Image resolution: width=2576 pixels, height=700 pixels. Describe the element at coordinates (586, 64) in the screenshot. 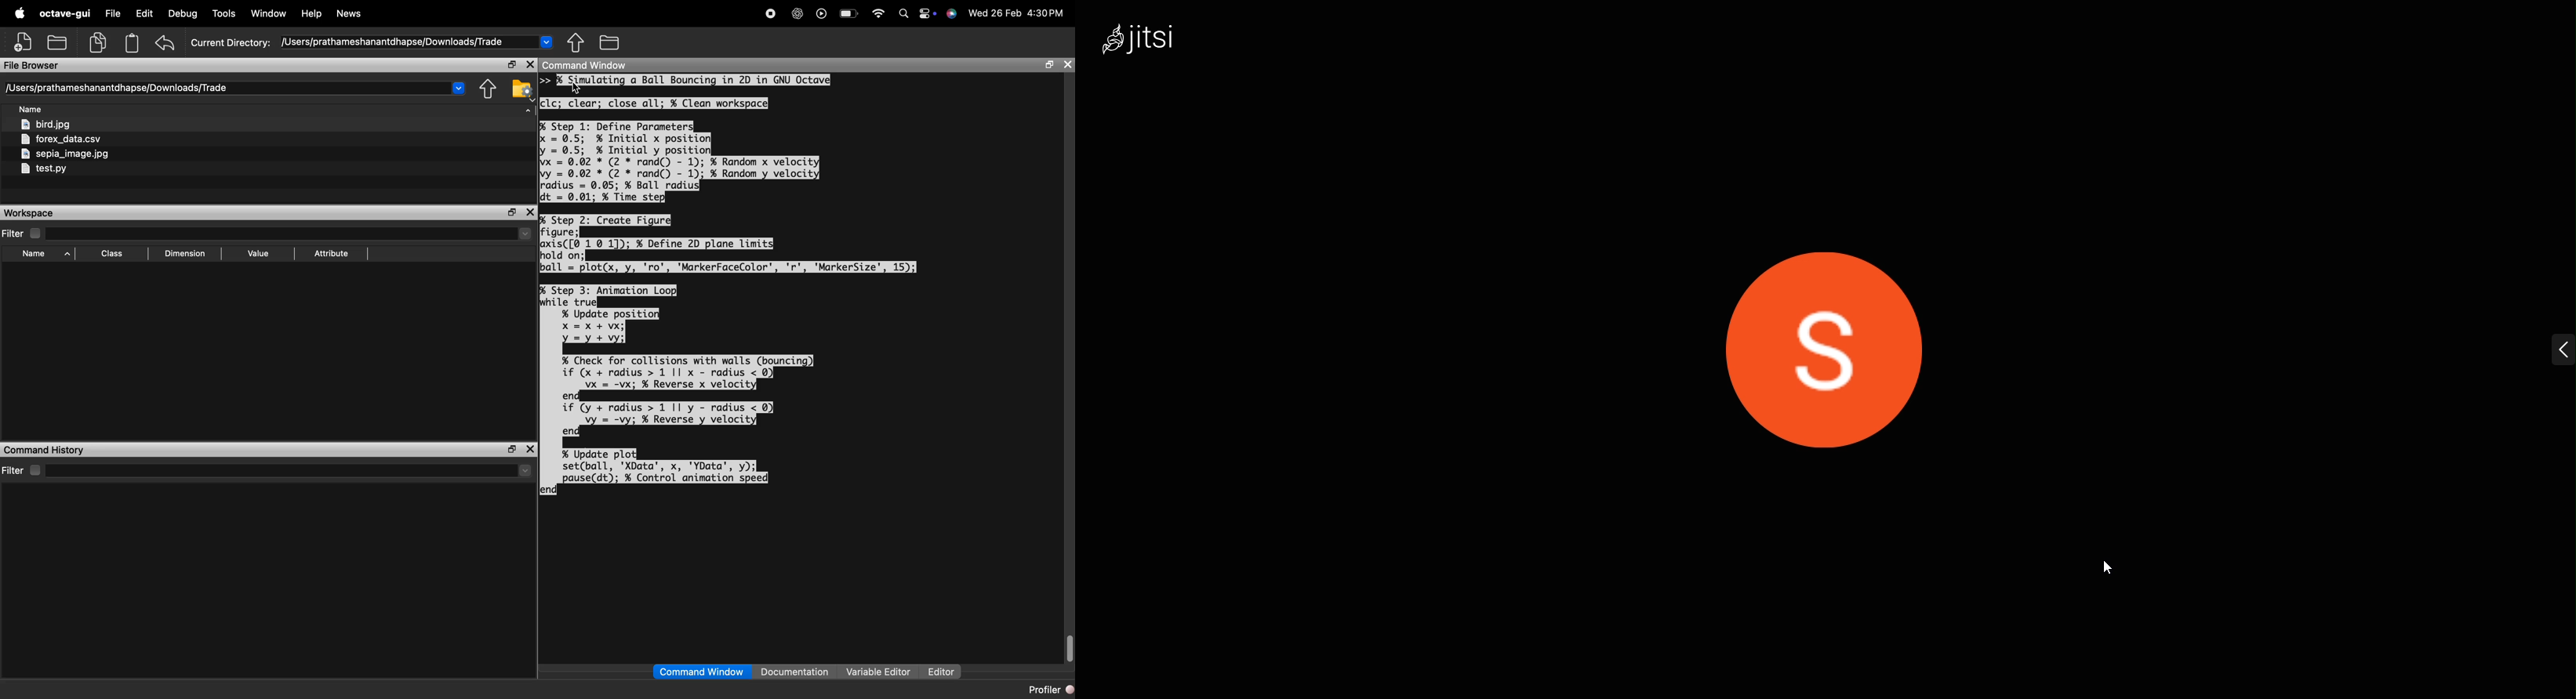

I see `command window` at that location.